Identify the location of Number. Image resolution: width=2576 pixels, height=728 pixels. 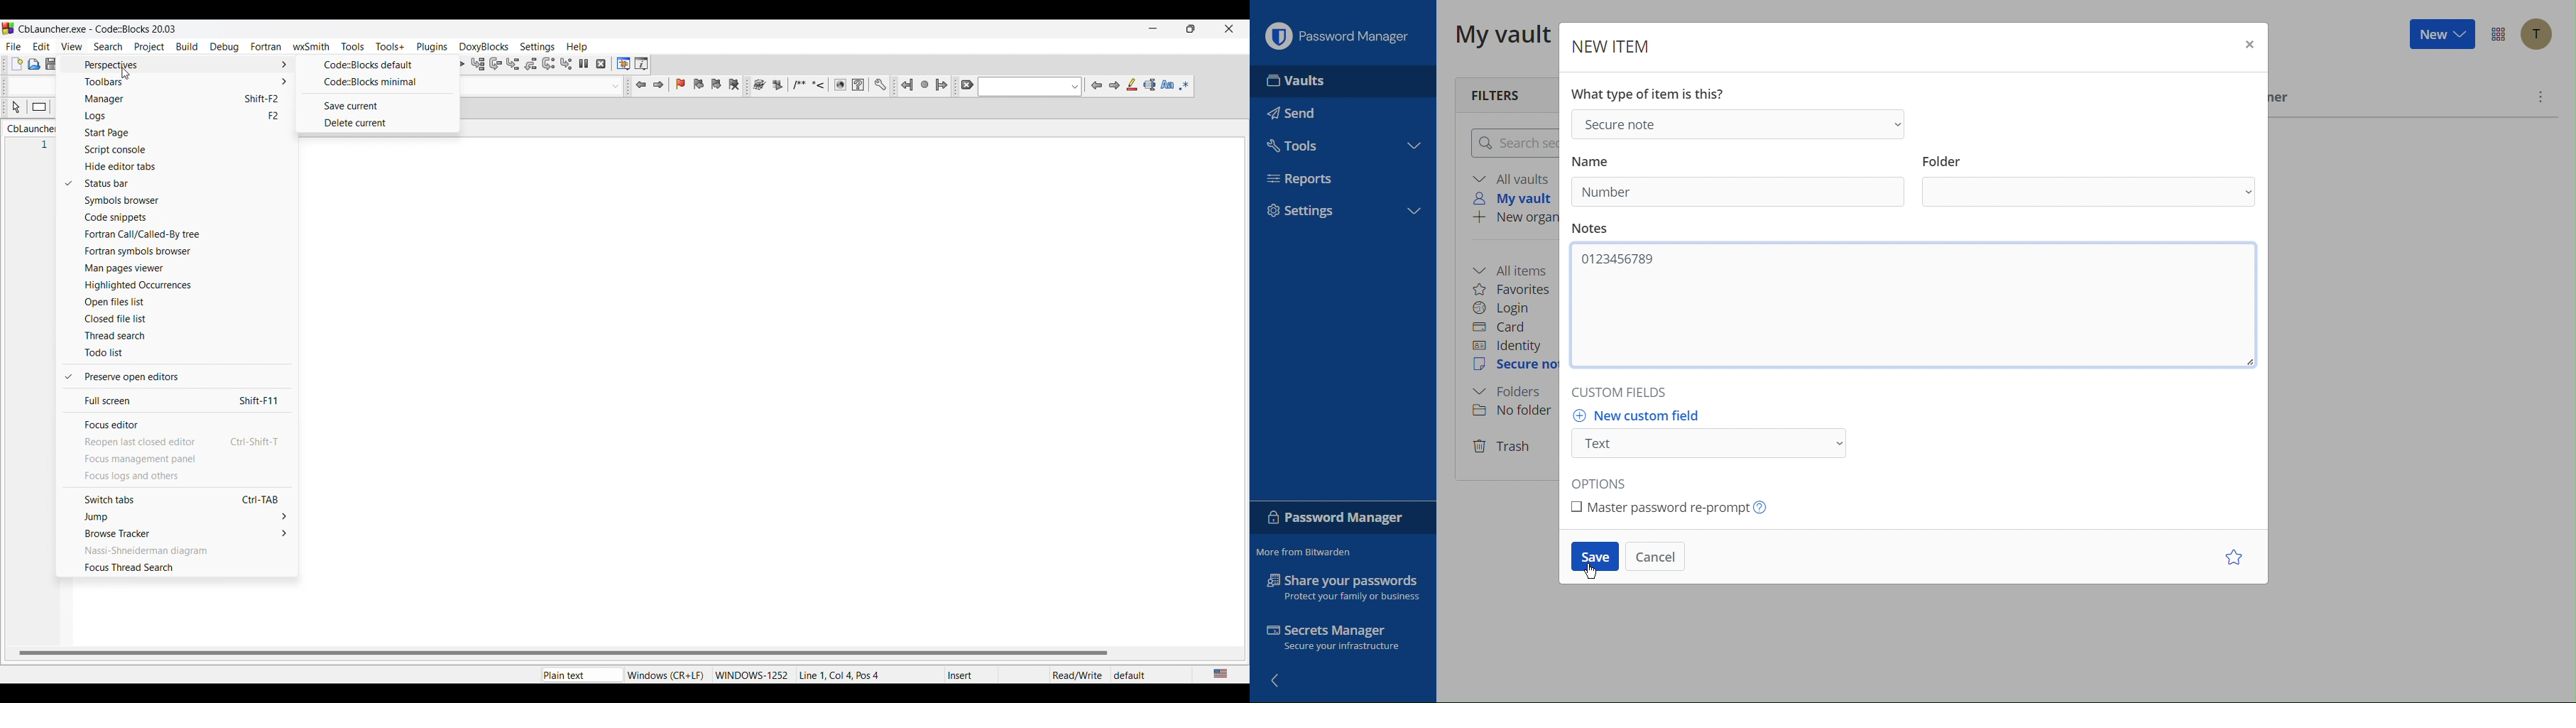
(1605, 192).